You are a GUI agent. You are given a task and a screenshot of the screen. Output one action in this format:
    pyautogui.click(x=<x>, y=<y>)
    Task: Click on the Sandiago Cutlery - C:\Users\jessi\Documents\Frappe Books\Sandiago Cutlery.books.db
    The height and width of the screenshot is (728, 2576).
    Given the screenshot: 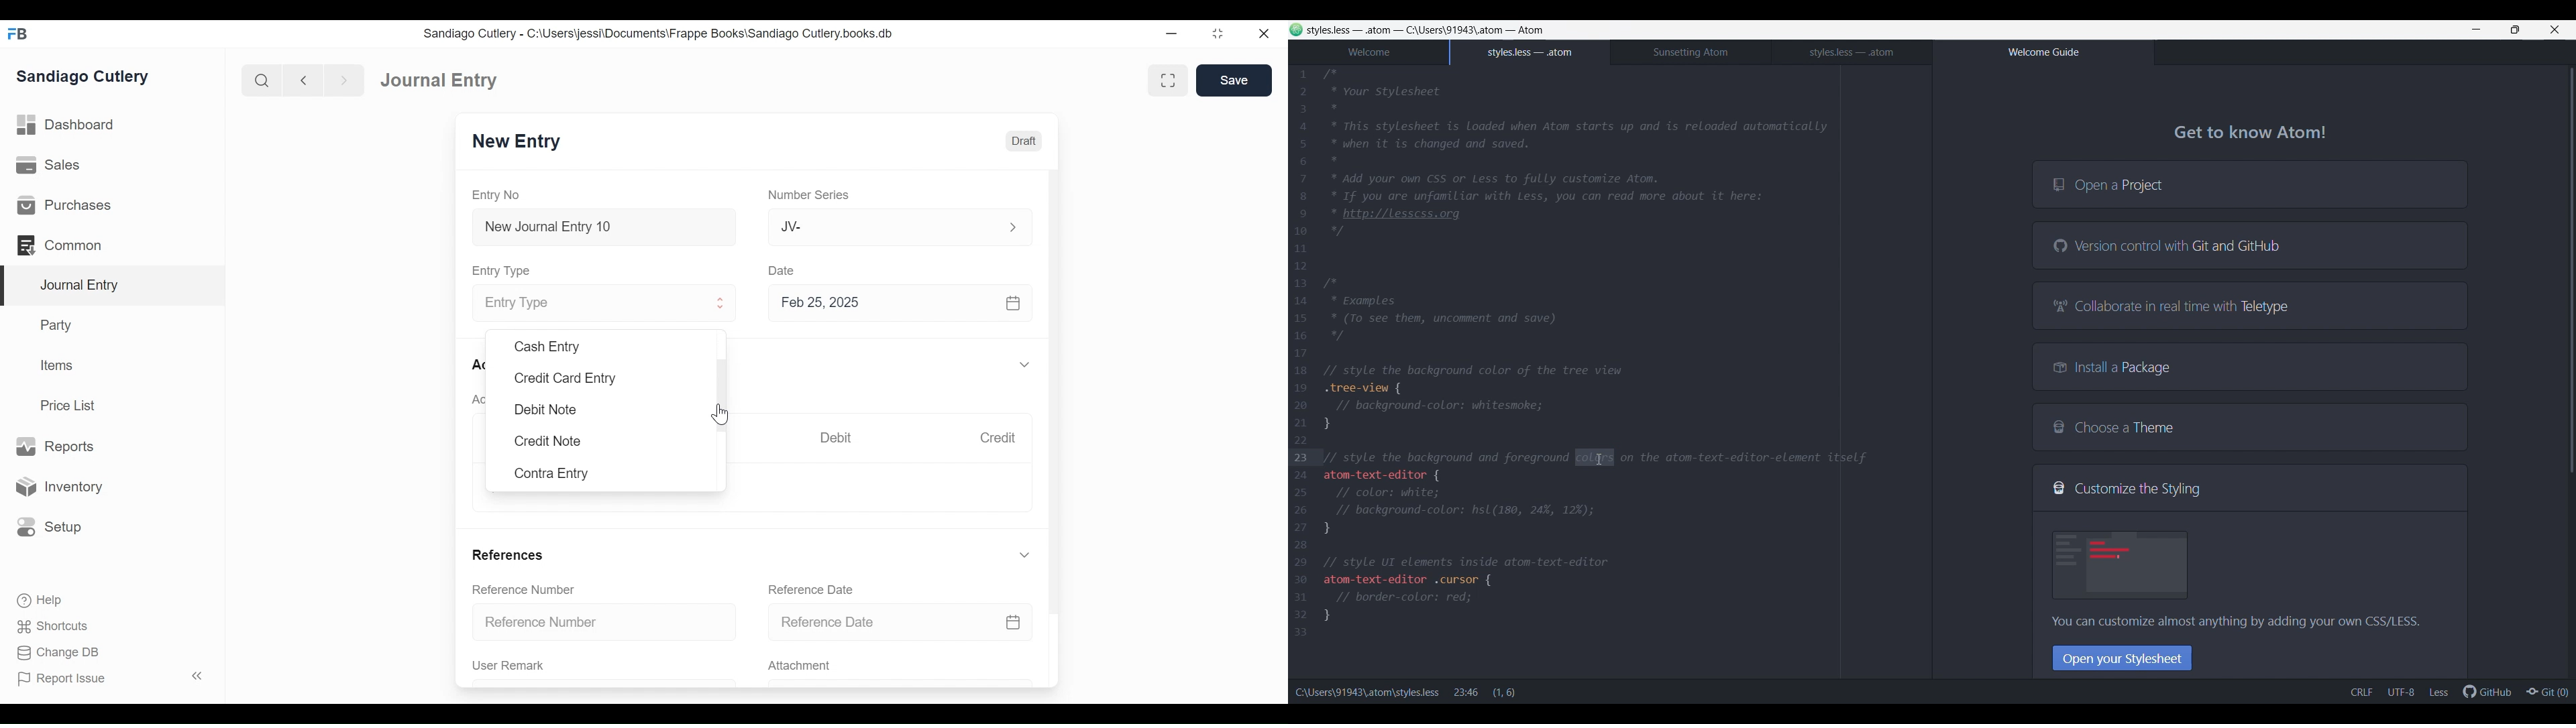 What is the action you would take?
    pyautogui.click(x=661, y=35)
    